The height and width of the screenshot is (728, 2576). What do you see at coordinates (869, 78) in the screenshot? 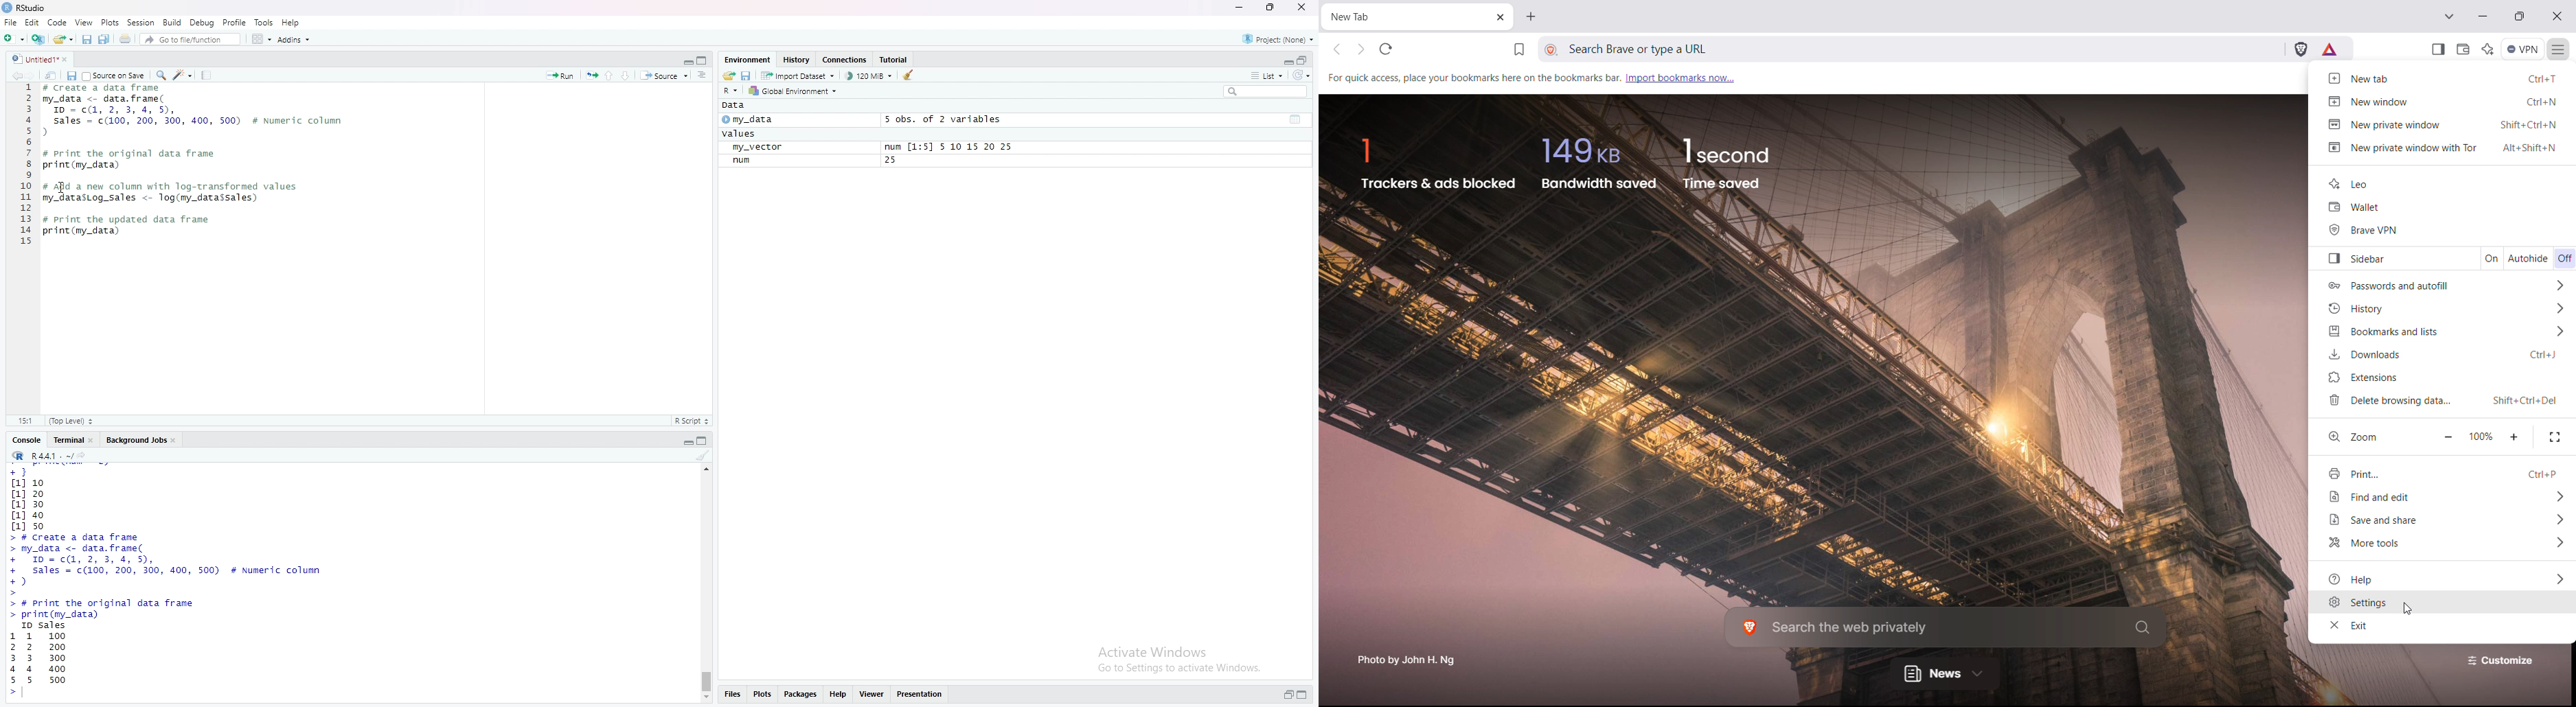
I see `122880 KiB used by R session ` at bounding box center [869, 78].